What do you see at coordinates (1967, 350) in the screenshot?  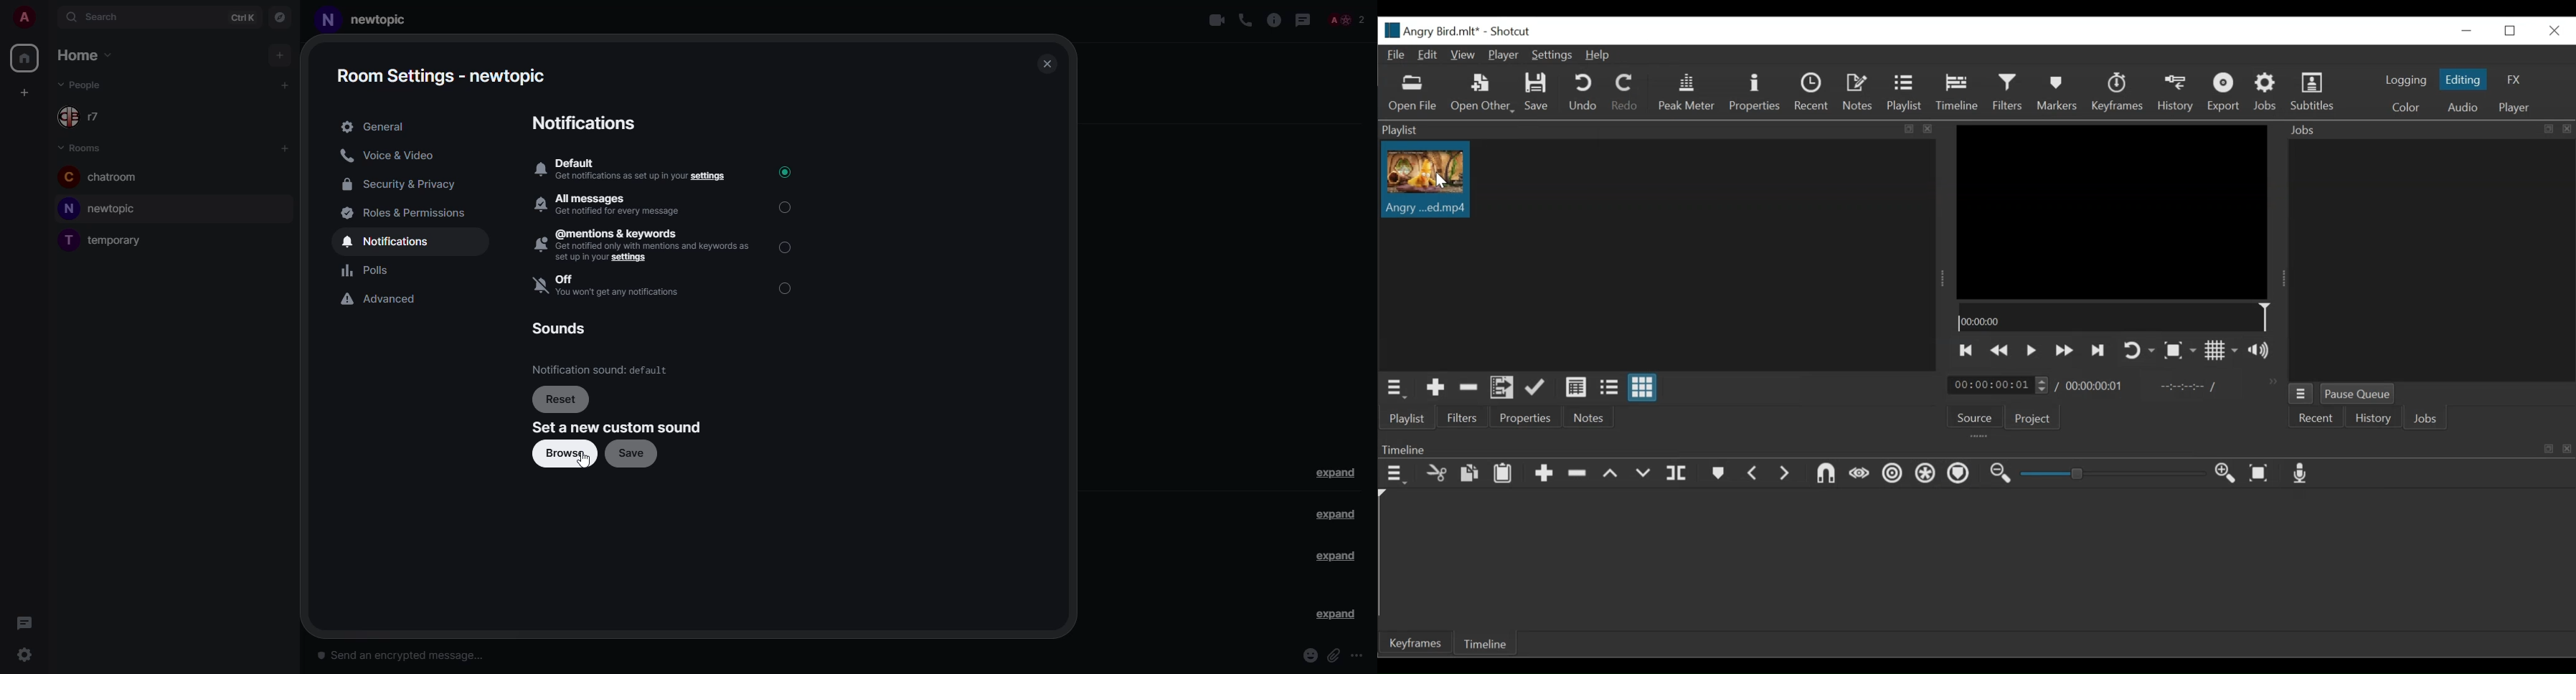 I see `Skip to the previous point` at bounding box center [1967, 350].